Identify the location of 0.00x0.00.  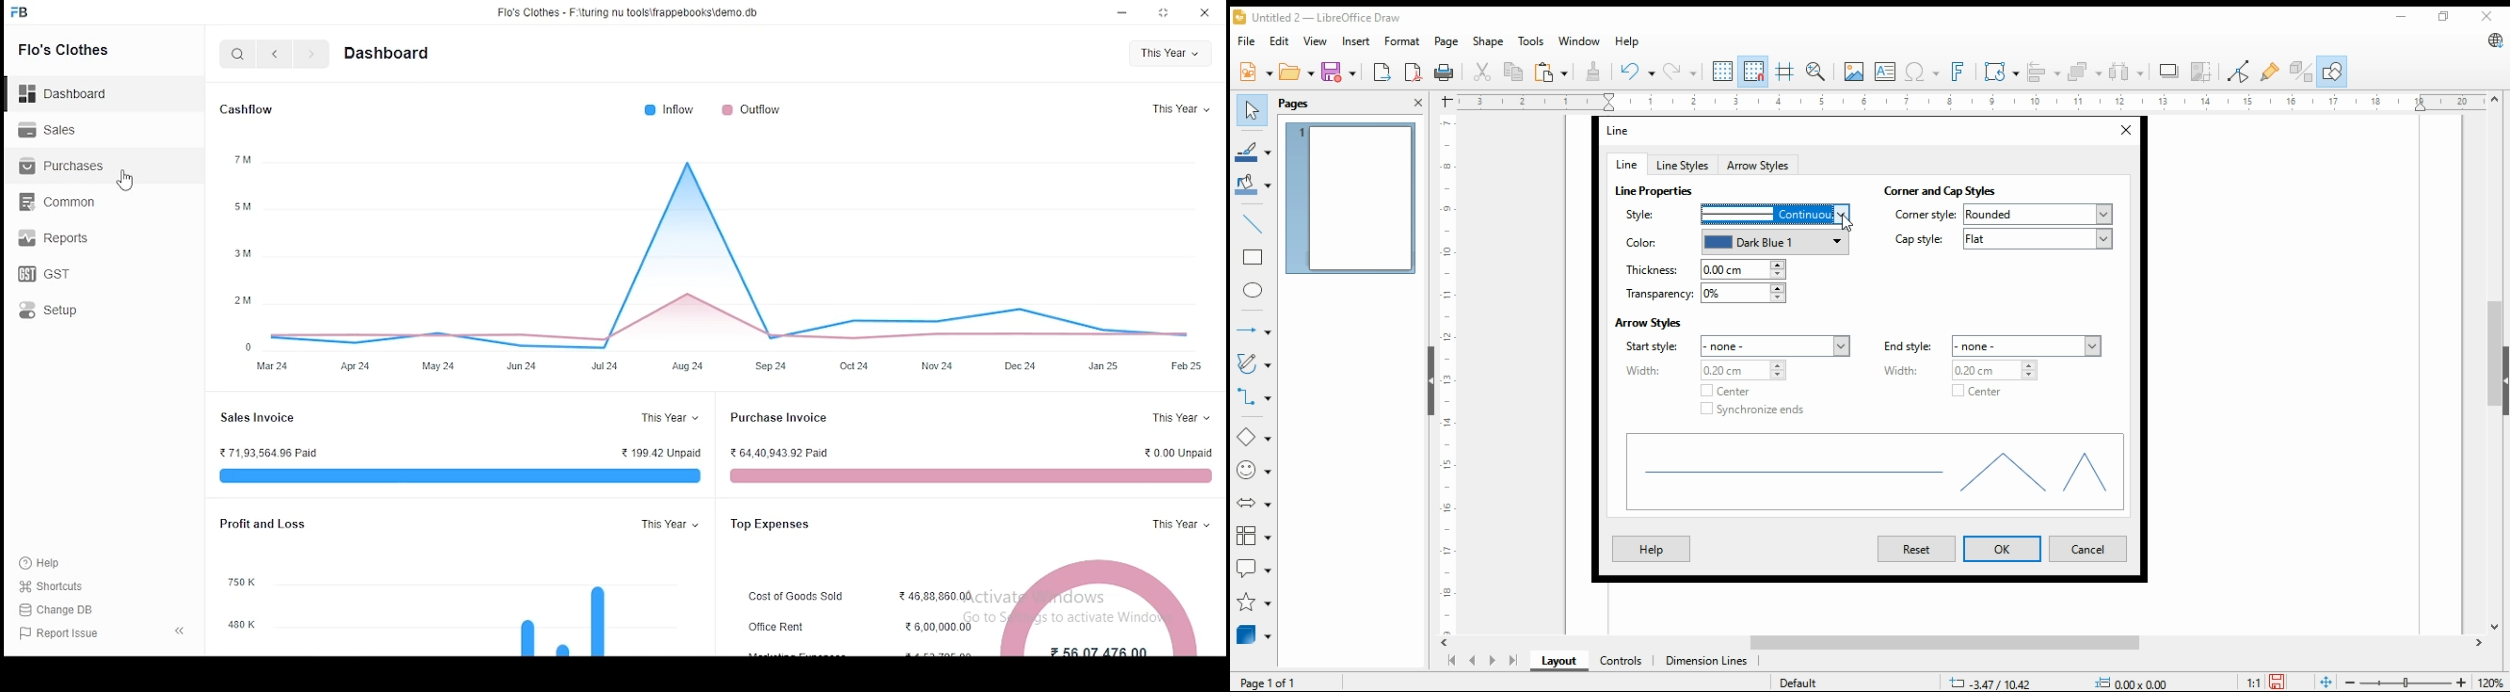
(2135, 682).